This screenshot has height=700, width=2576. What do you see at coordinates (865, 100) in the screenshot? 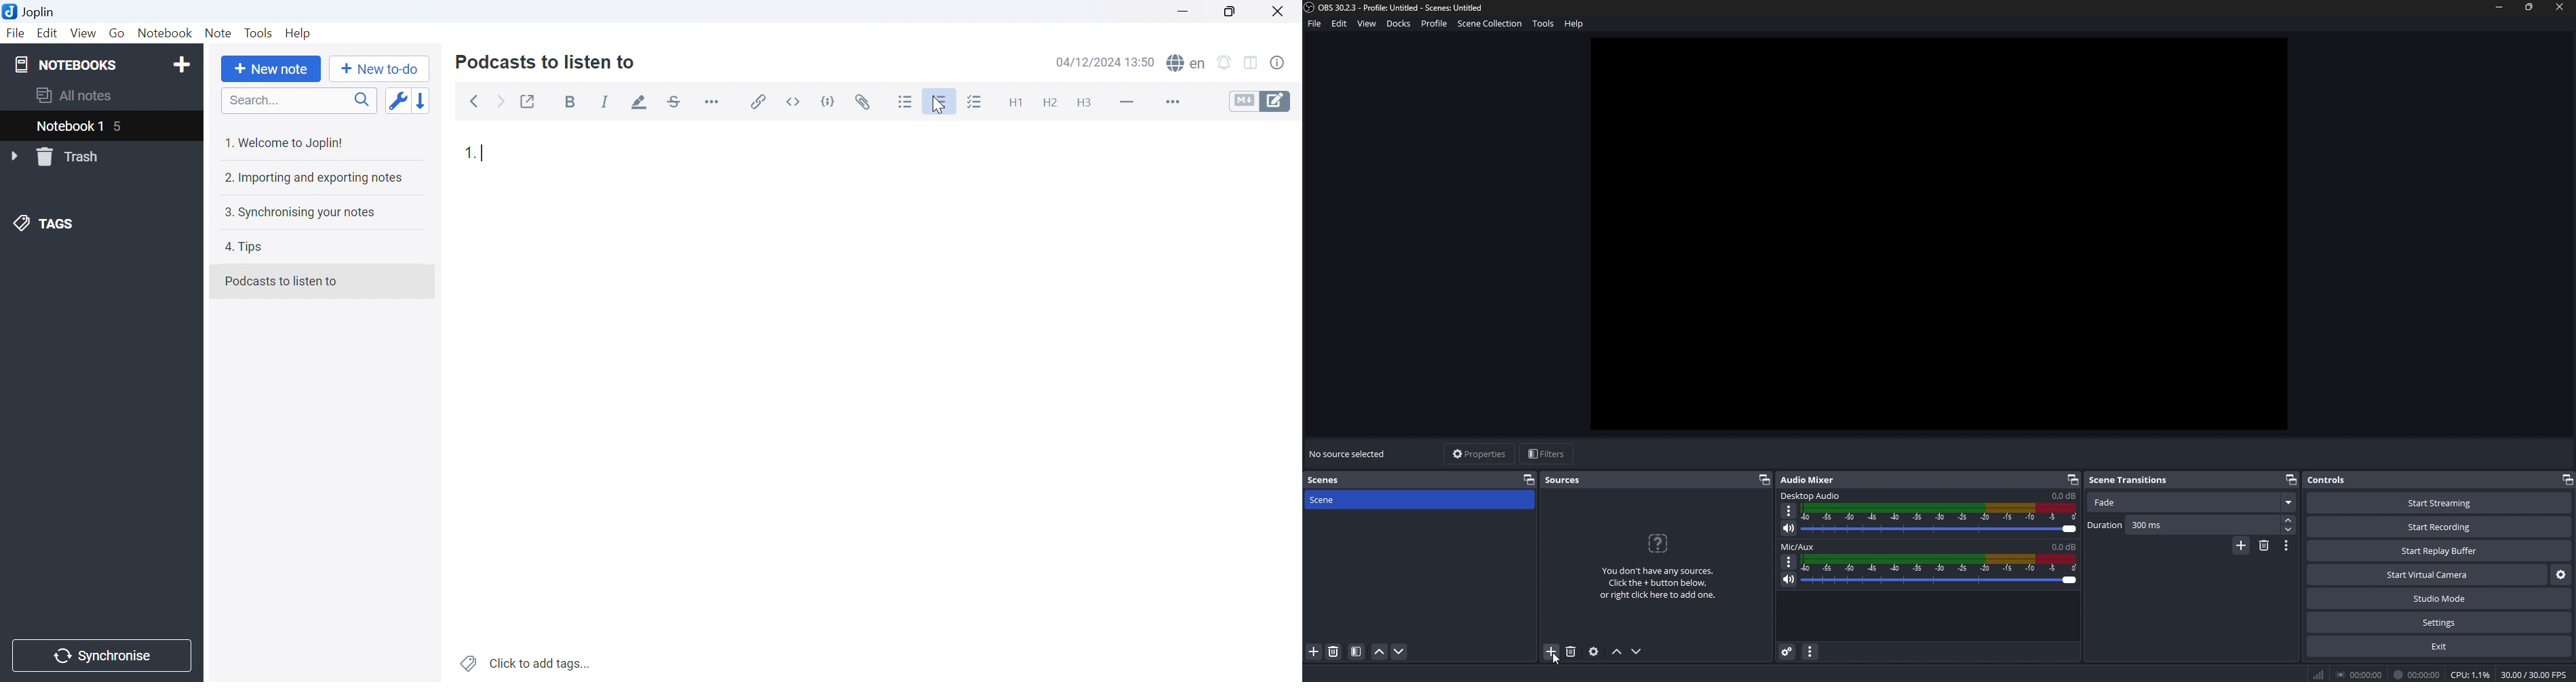
I see `Attach file` at bounding box center [865, 100].